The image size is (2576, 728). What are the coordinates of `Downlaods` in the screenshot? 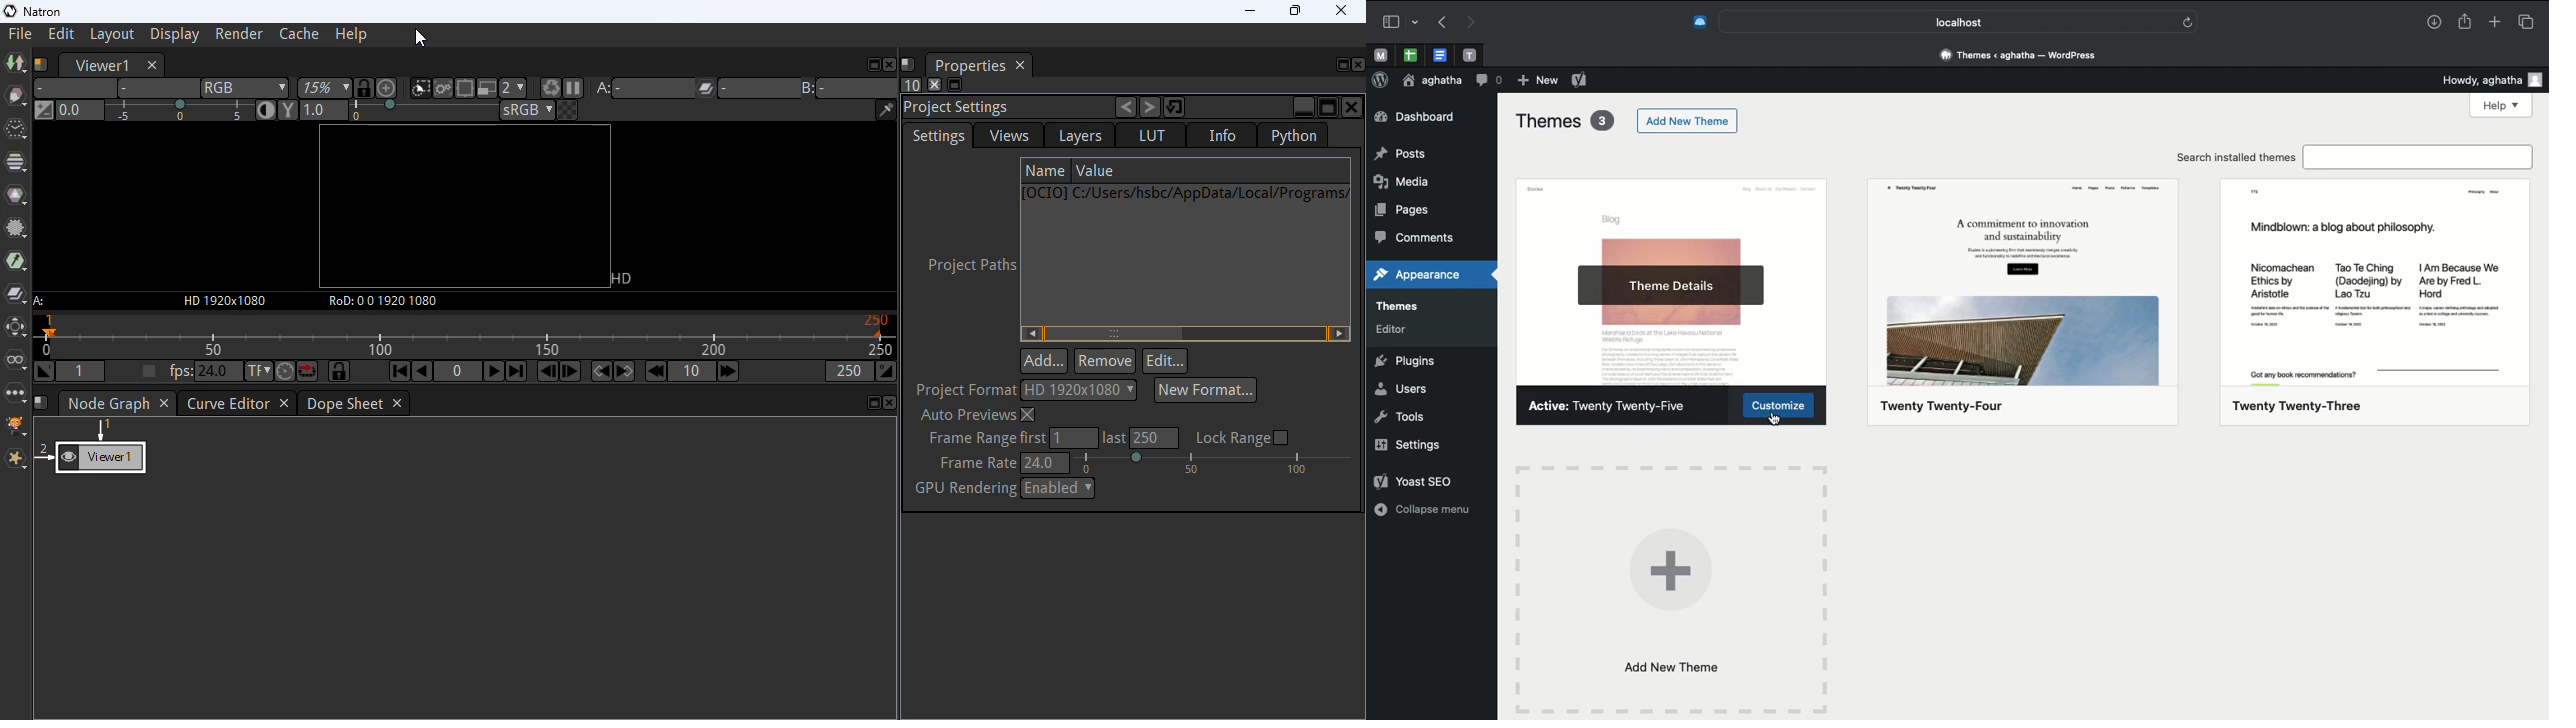 It's located at (2434, 24).